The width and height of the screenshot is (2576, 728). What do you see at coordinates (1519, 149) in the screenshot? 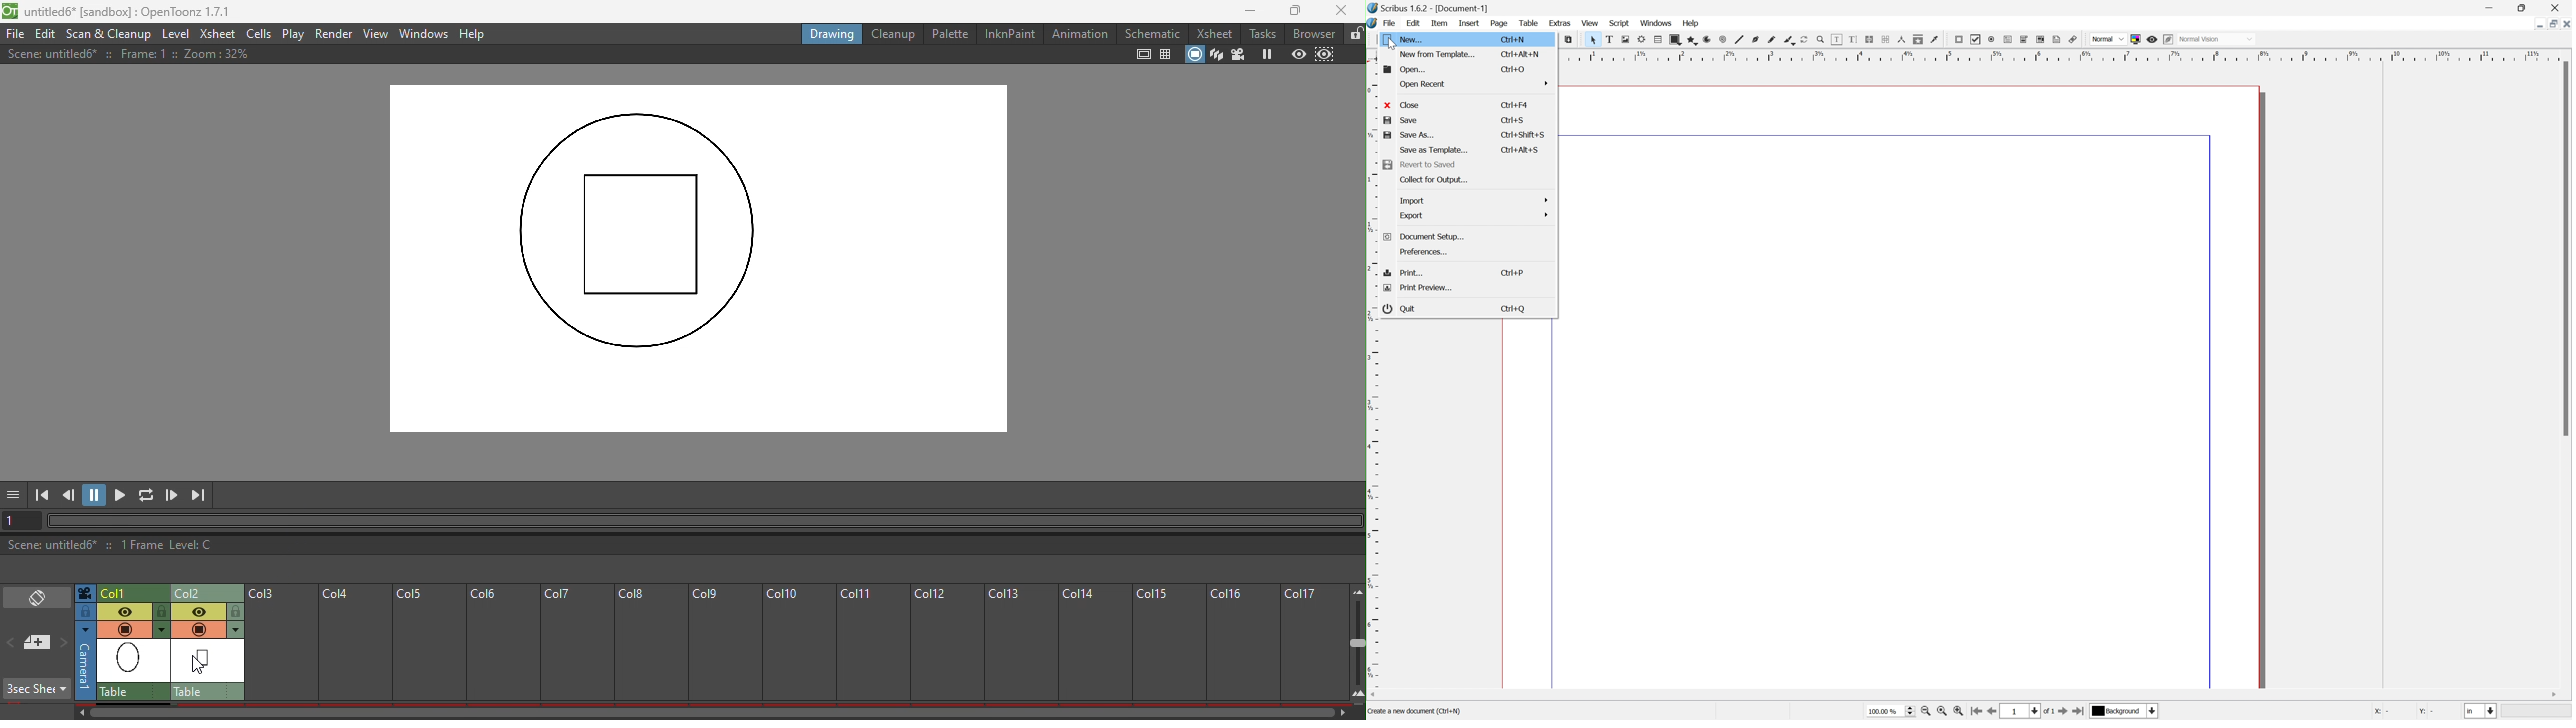
I see `ctrl+shift+s` at bounding box center [1519, 149].